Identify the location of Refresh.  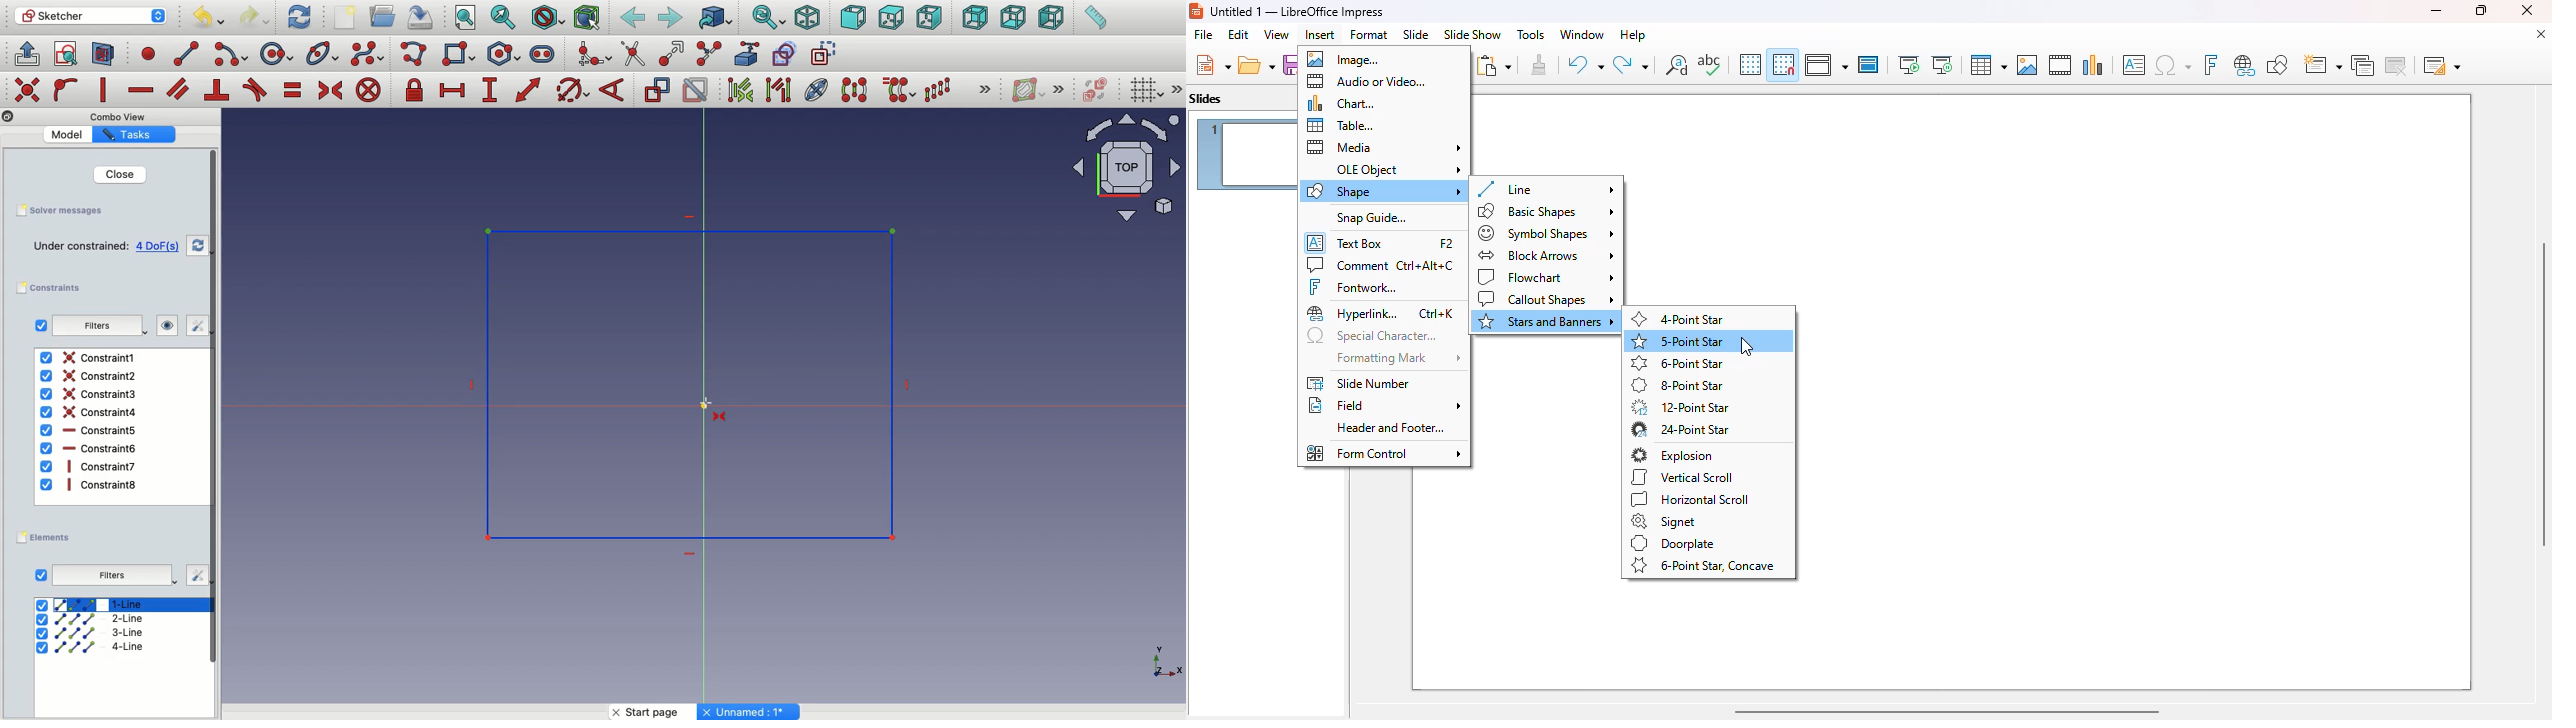
(299, 16).